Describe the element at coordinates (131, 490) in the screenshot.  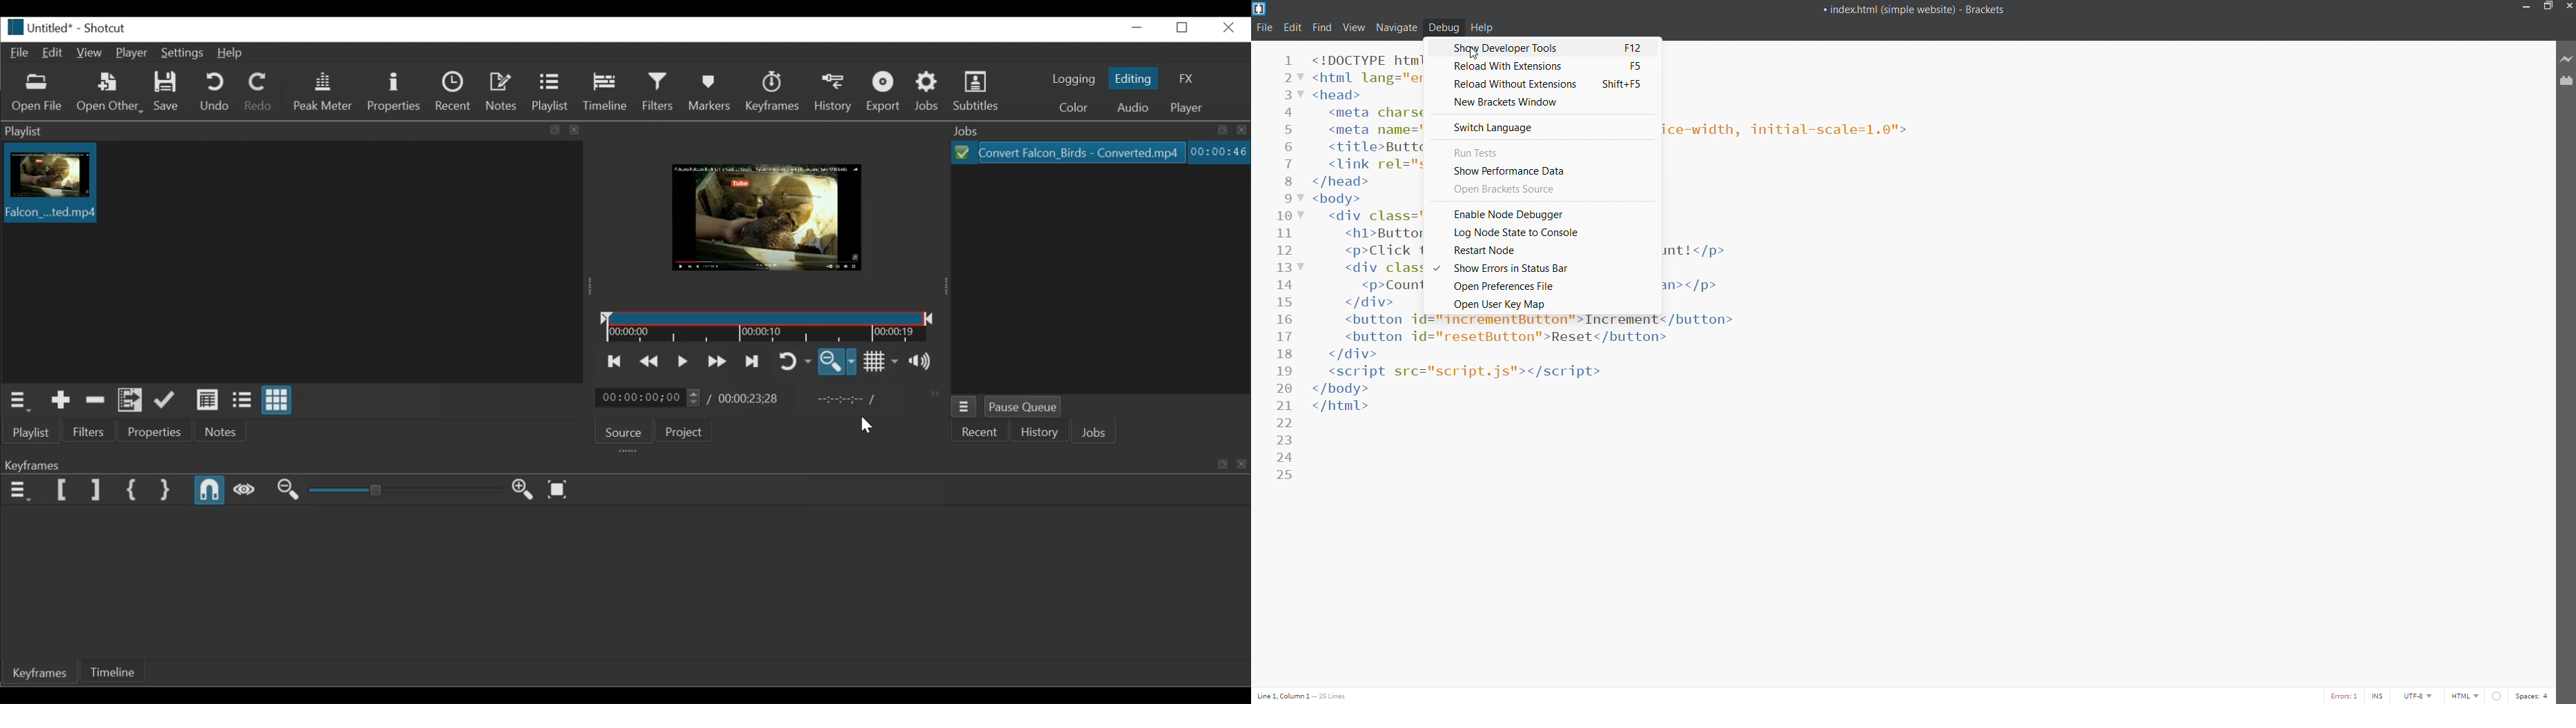
I see `Set First Simple Keyframe` at that location.